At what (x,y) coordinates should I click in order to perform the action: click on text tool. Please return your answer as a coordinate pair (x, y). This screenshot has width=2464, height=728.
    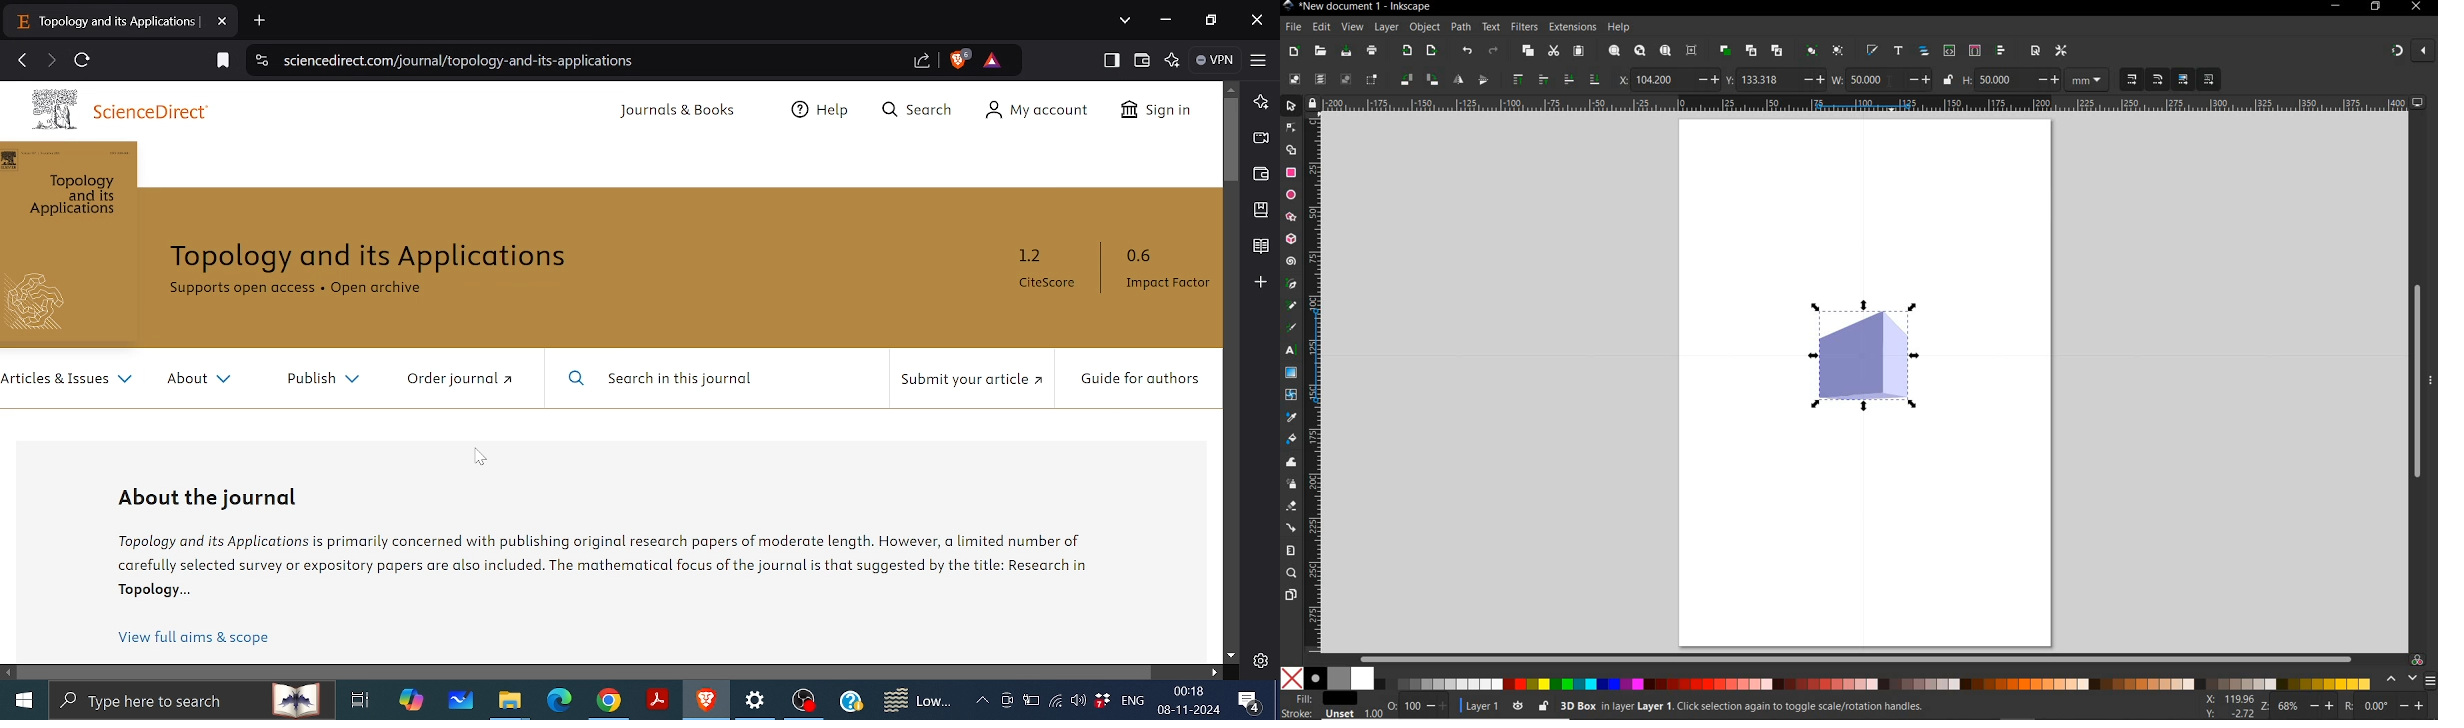
    Looking at the image, I should click on (1290, 352).